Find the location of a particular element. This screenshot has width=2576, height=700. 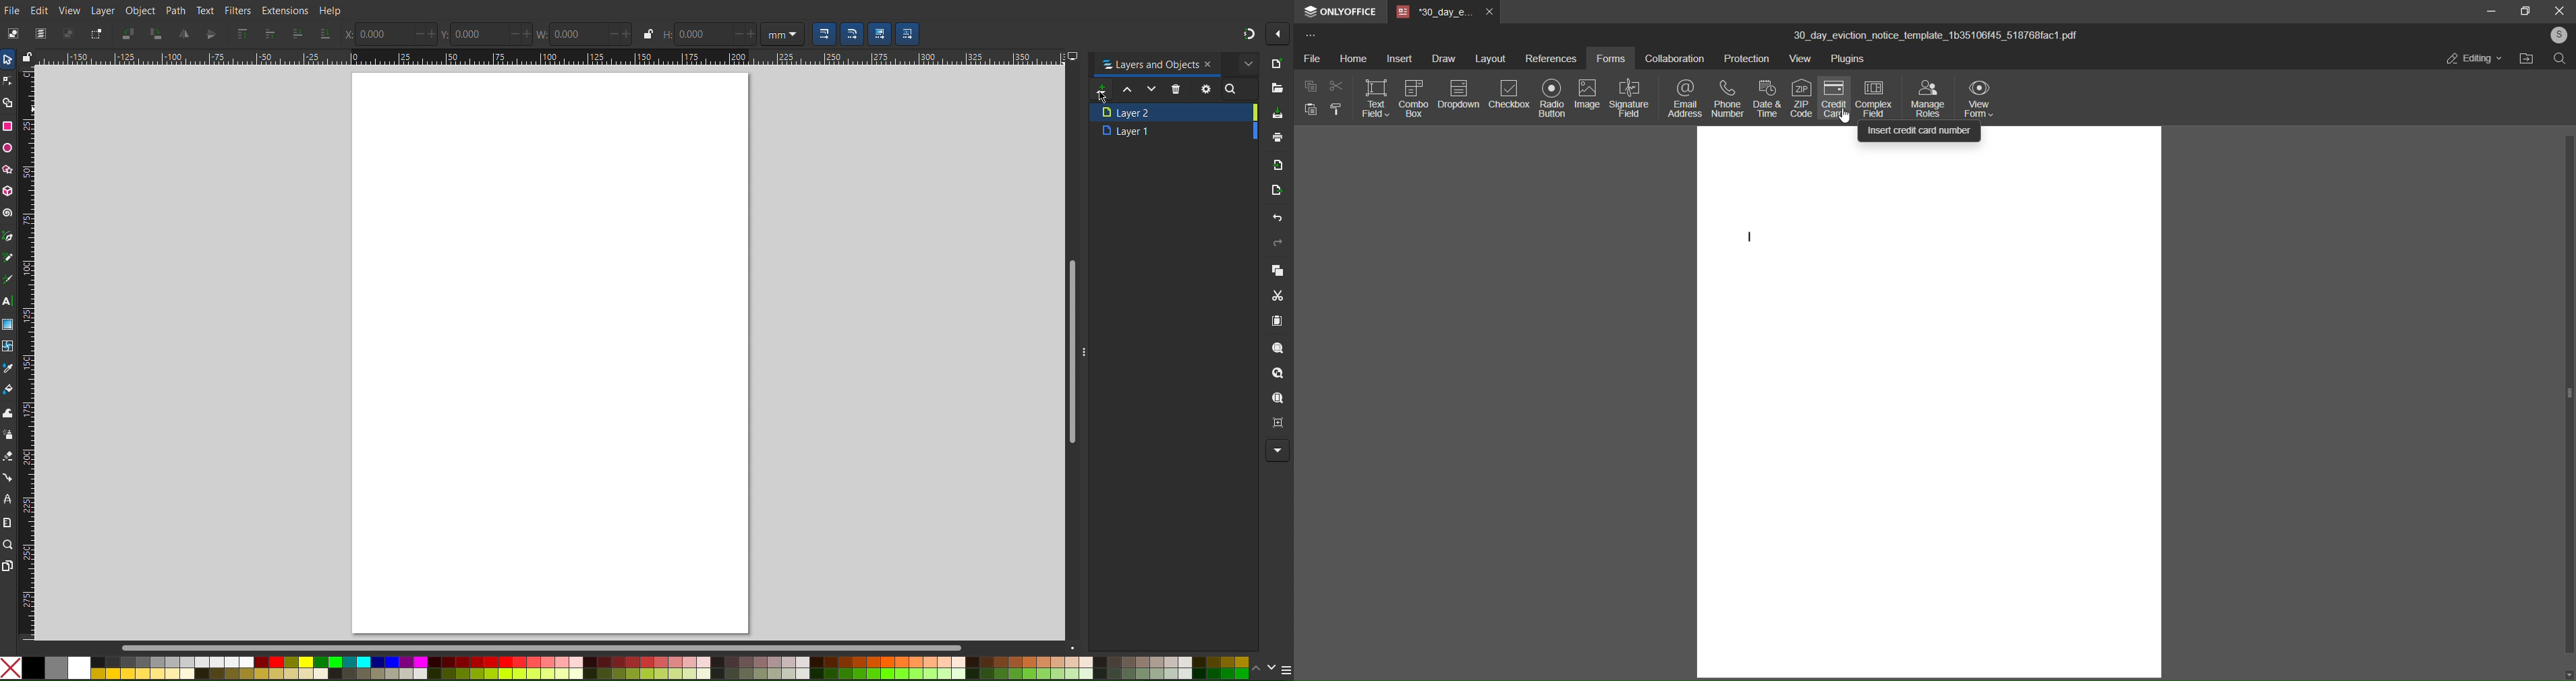

canvas is located at coordinates (555, 354).